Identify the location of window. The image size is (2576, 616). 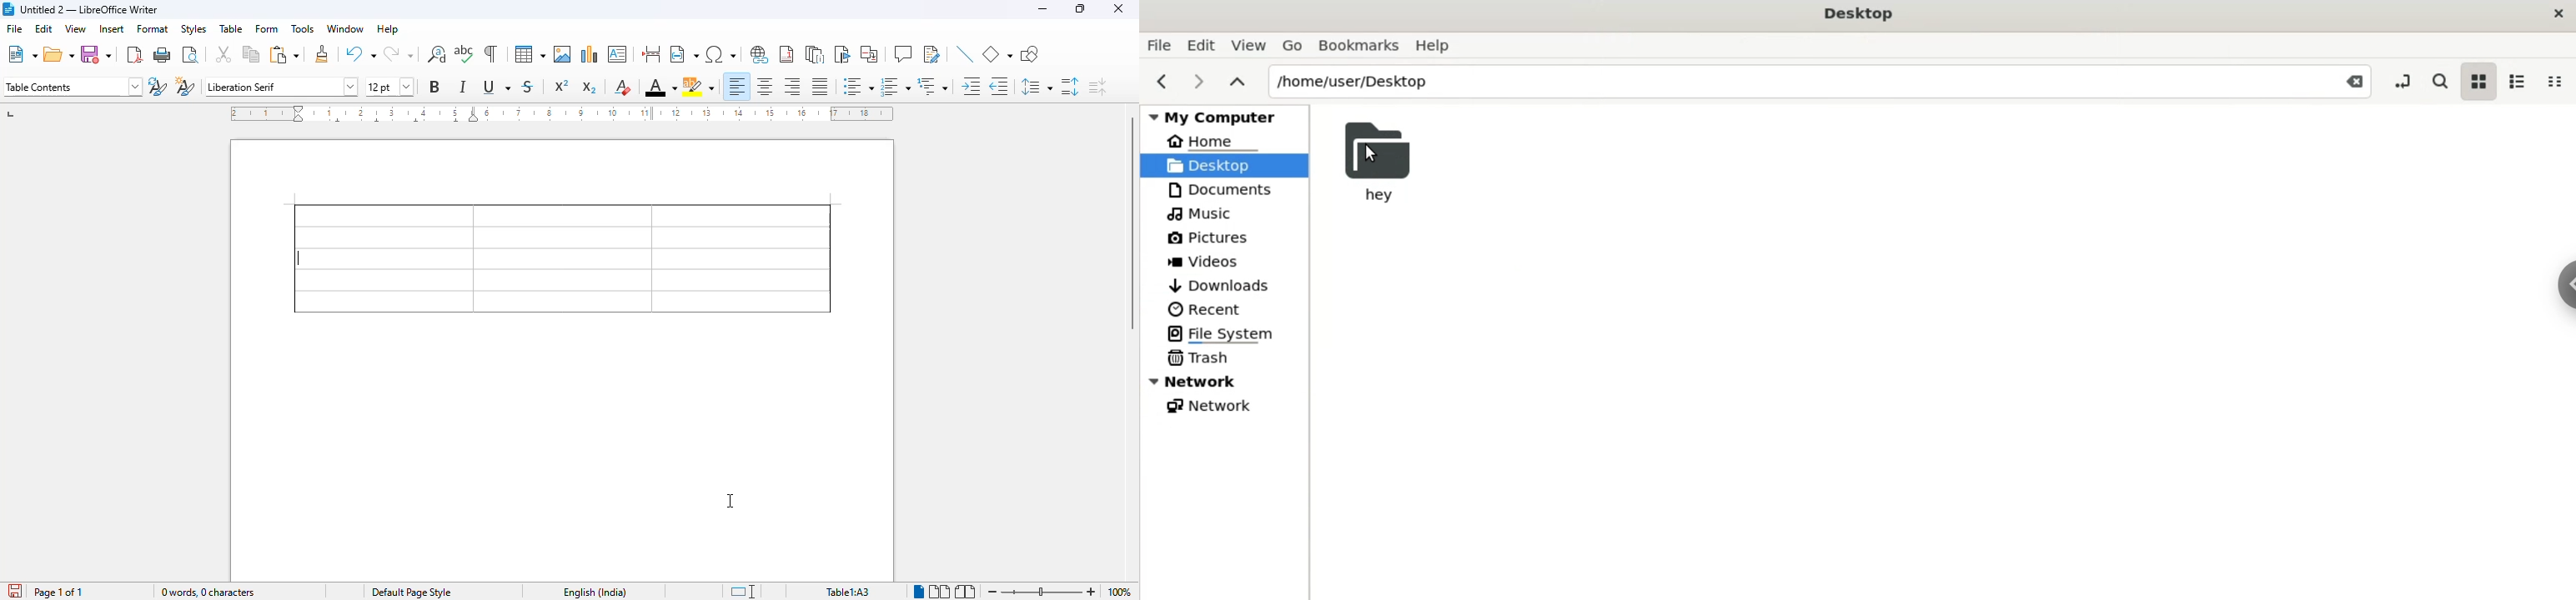
(347, 29).